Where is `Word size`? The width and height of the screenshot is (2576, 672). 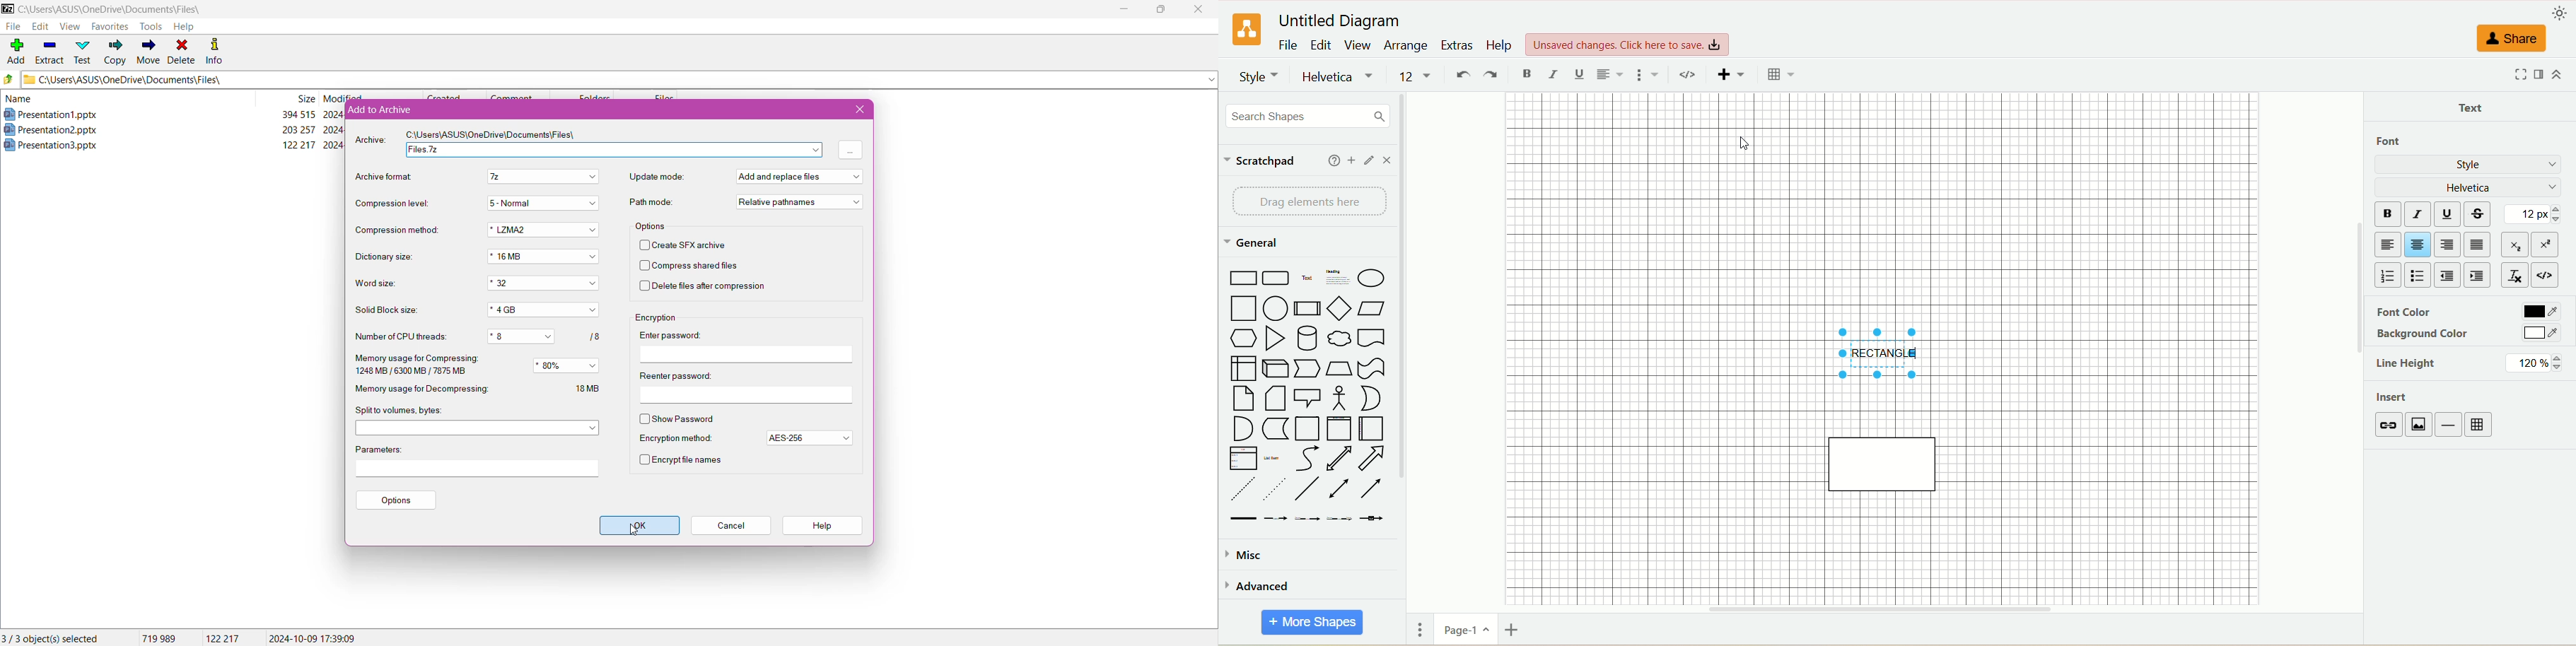 Word size is located at coordinates (386, 284).